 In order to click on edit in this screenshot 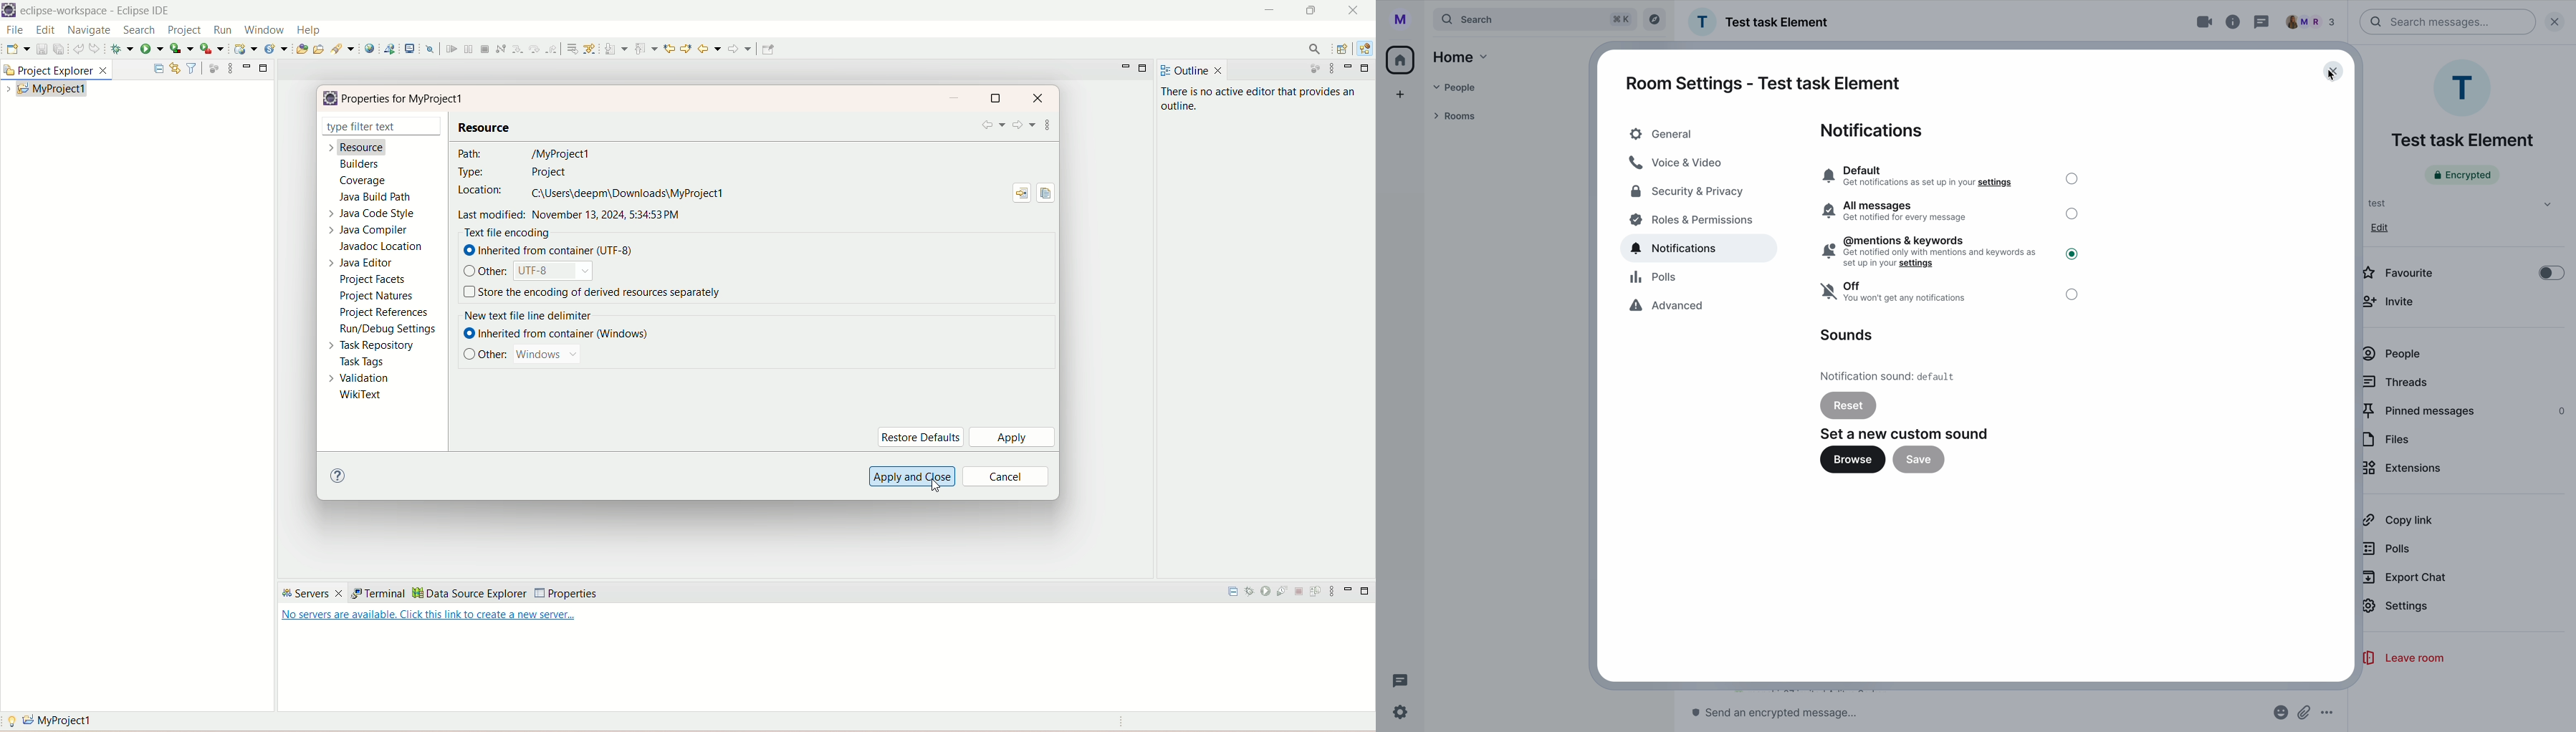, I will do `click(44, 30)`.